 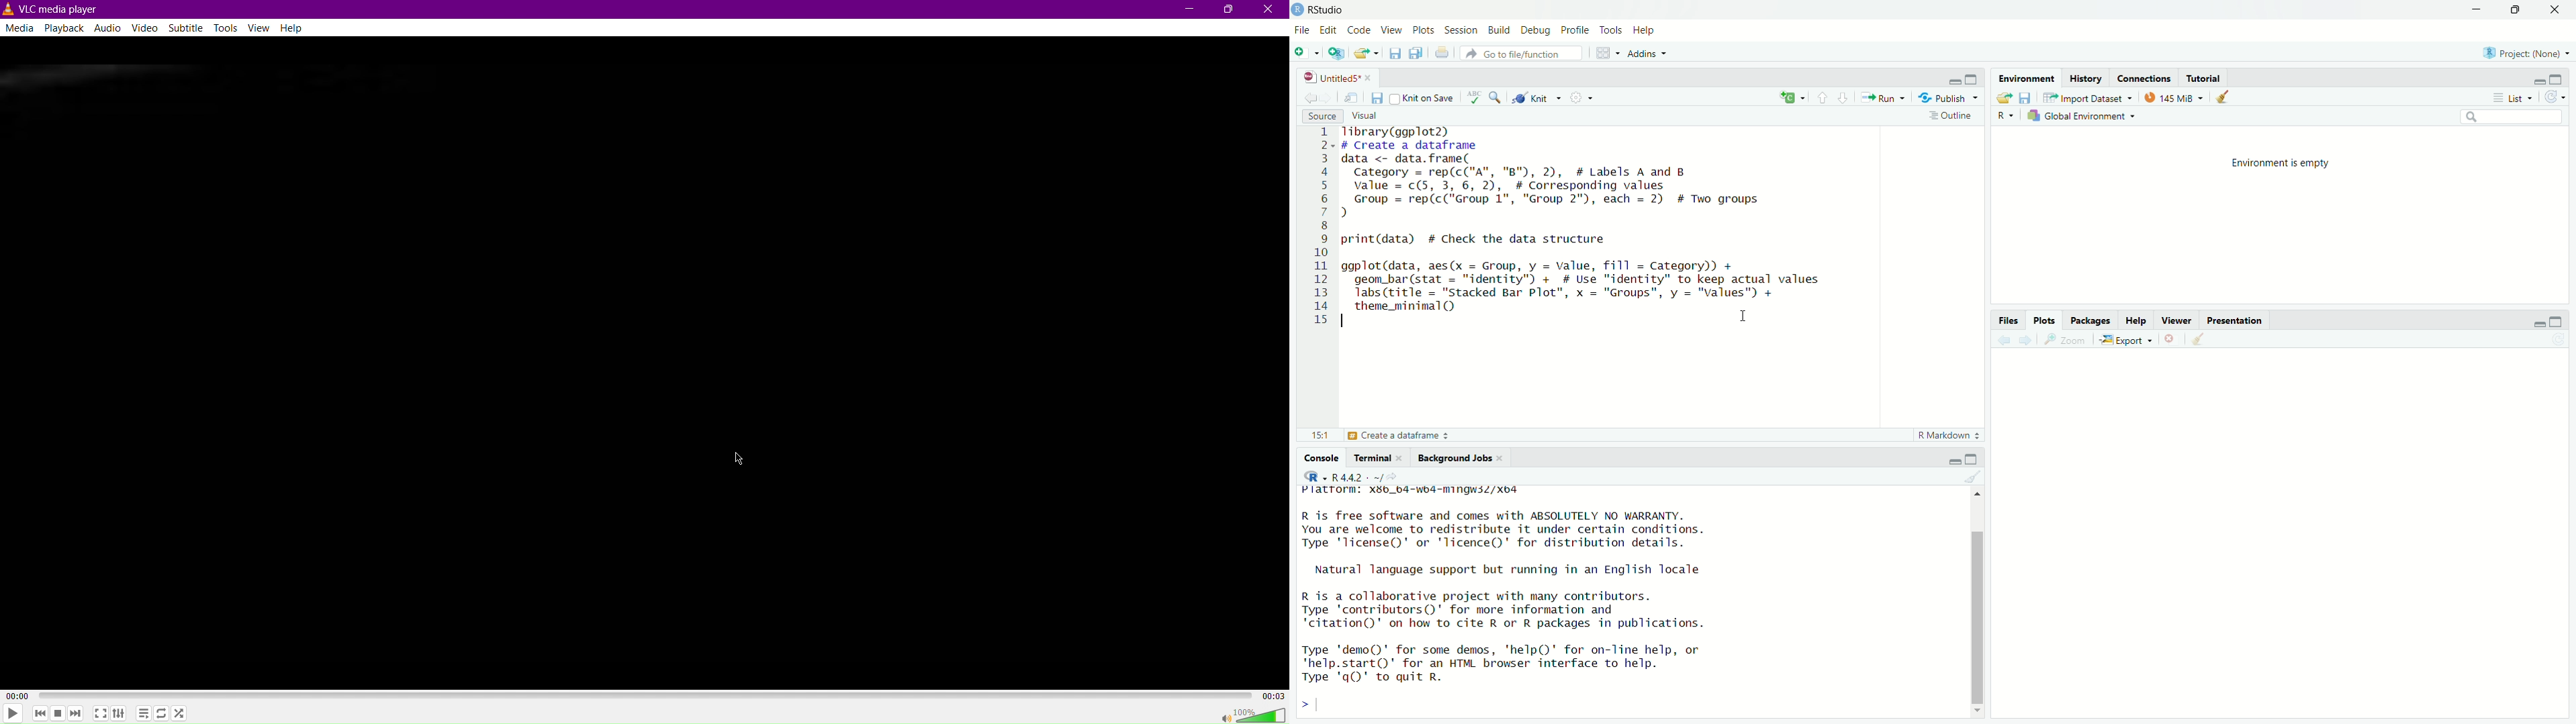 I want to click on Create a dataframe, so click(x=1397, y=436).